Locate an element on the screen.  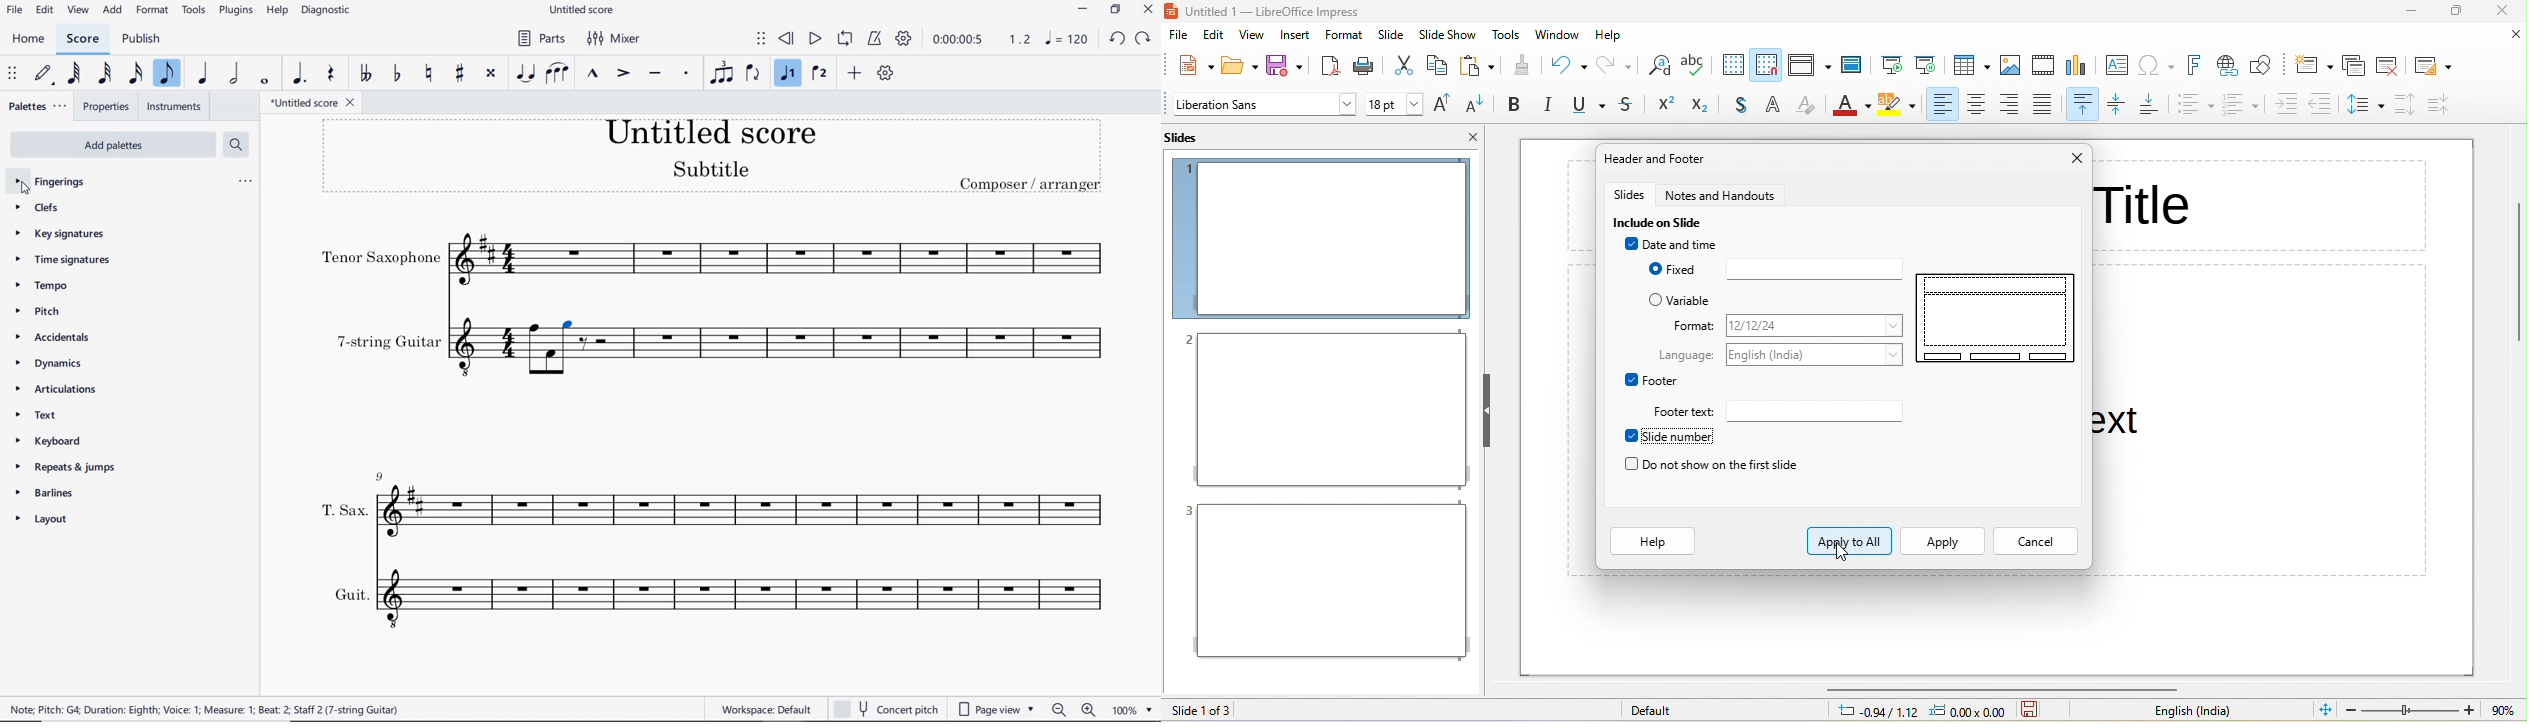
align top is located at coordinates (2084, 105).